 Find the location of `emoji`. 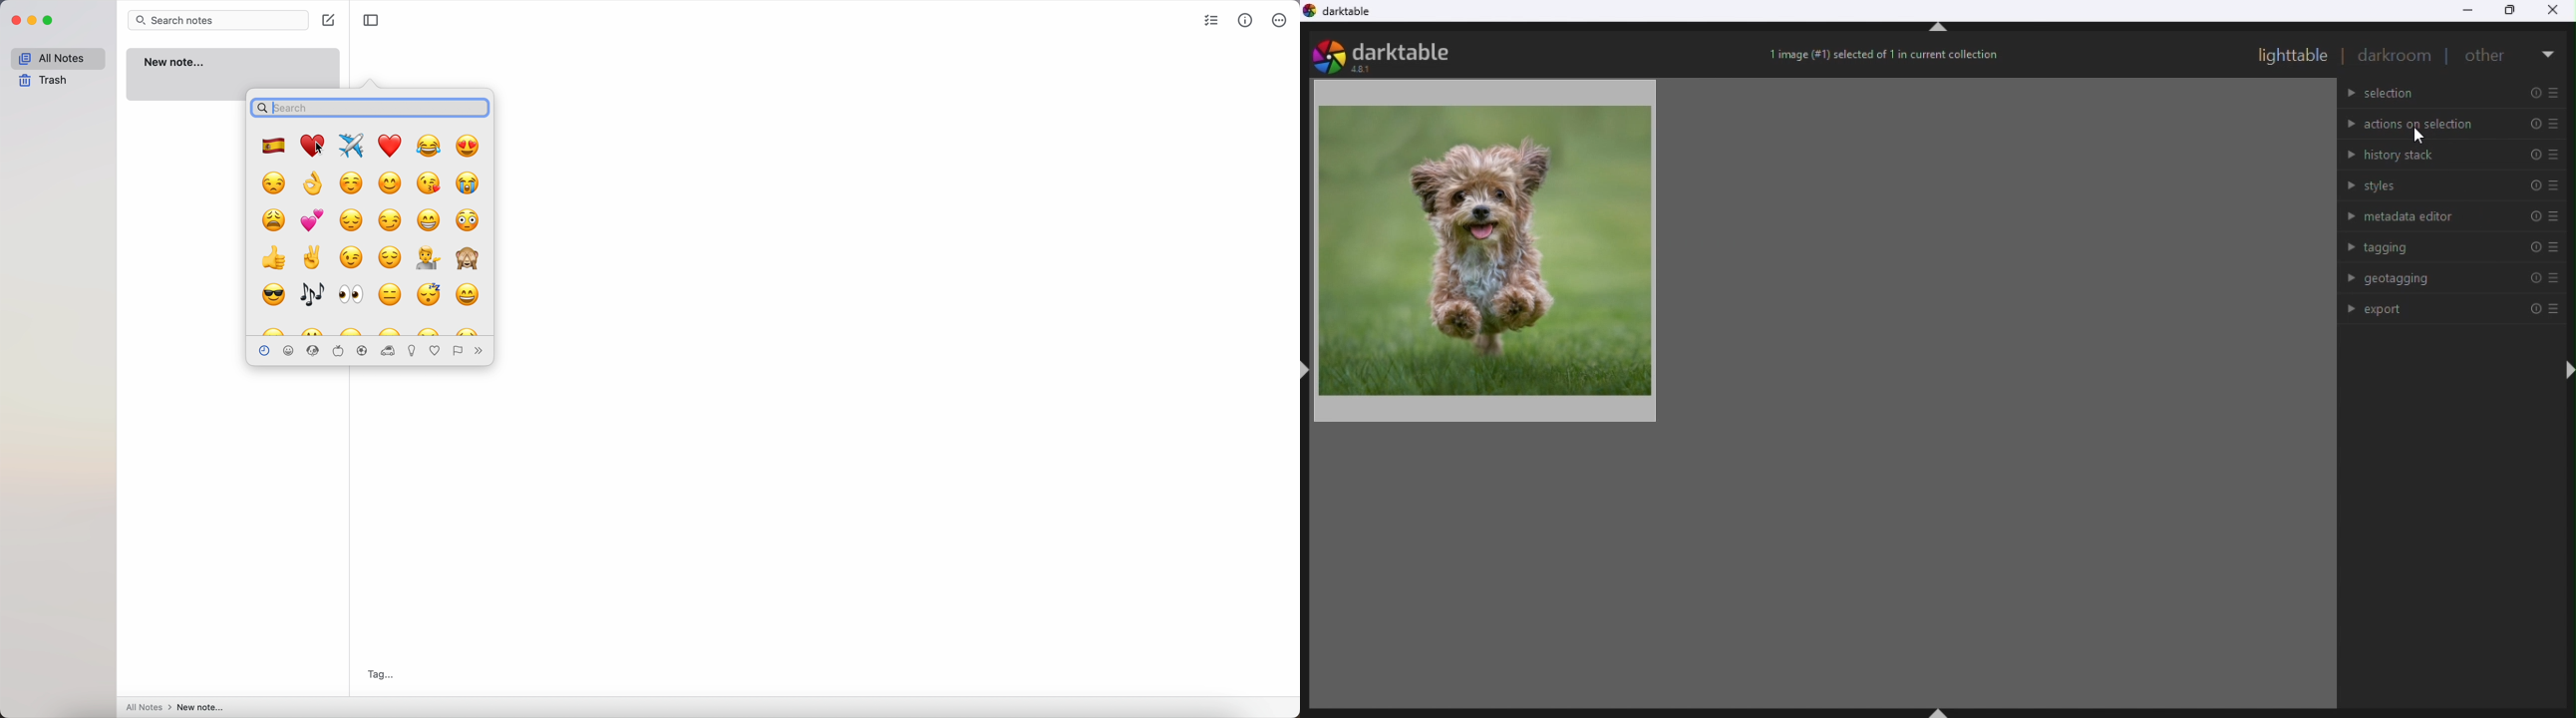

emoji is located at coordinates (389, 295).